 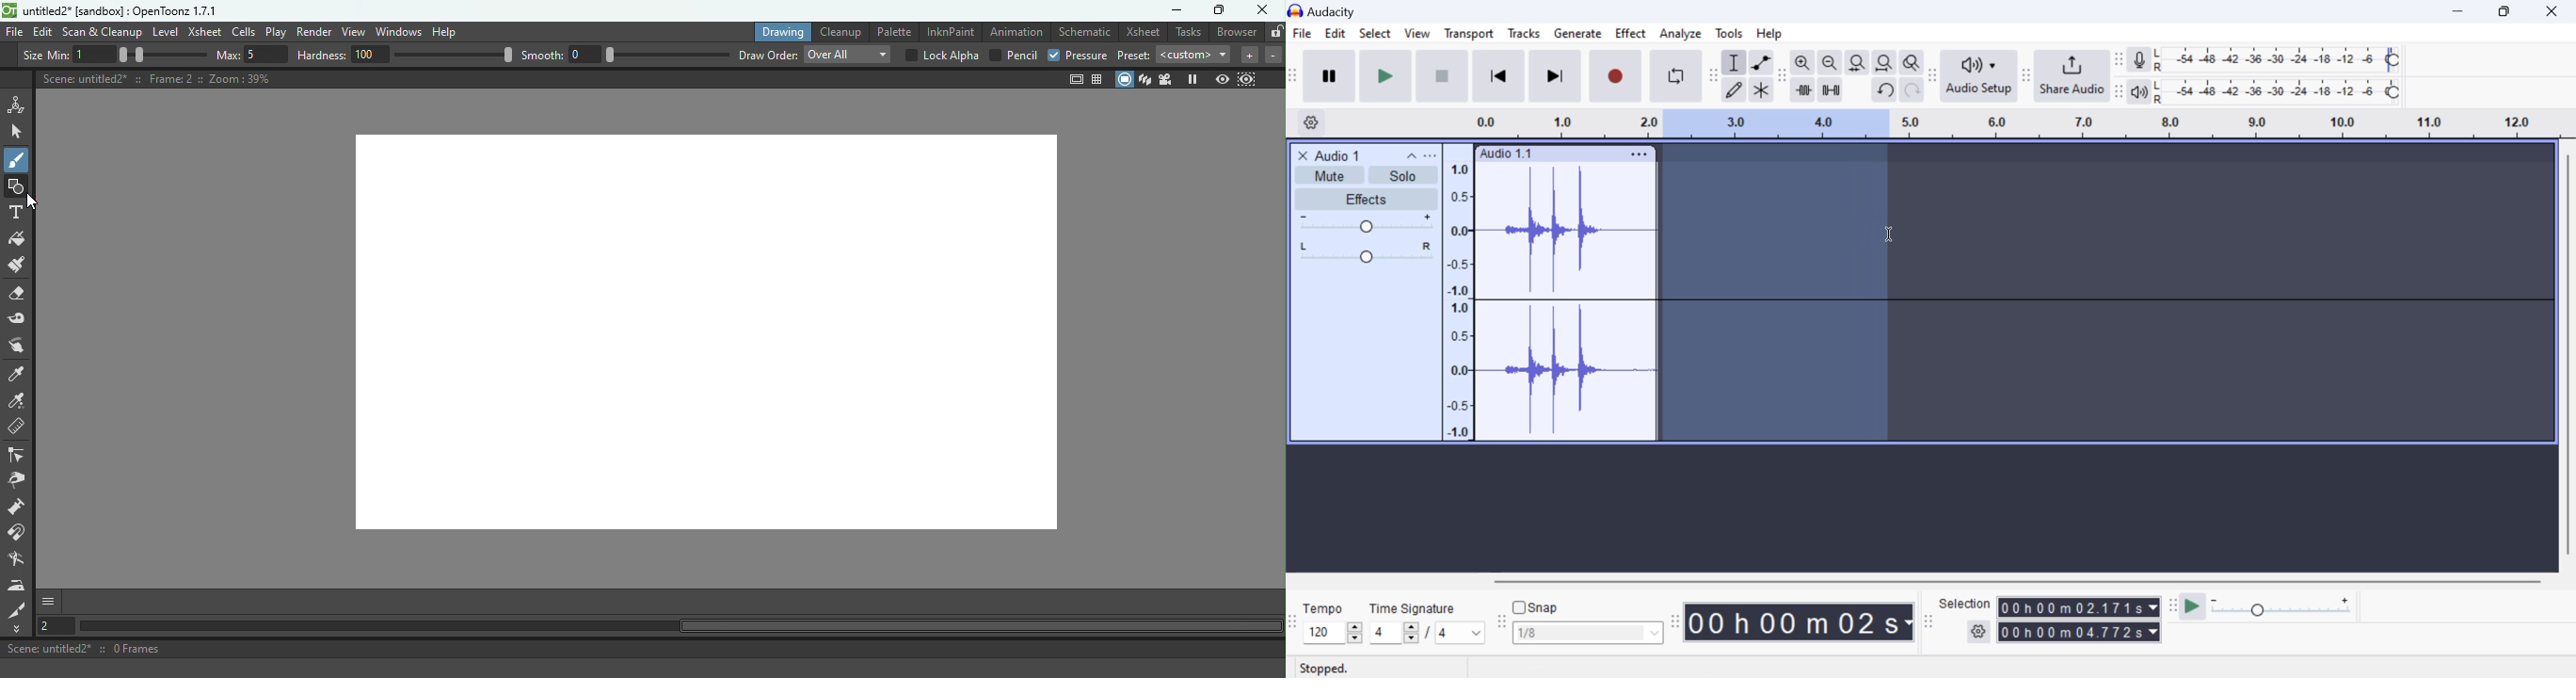 I want to click on vertical scrollbar, so click(x=2567, y=360).